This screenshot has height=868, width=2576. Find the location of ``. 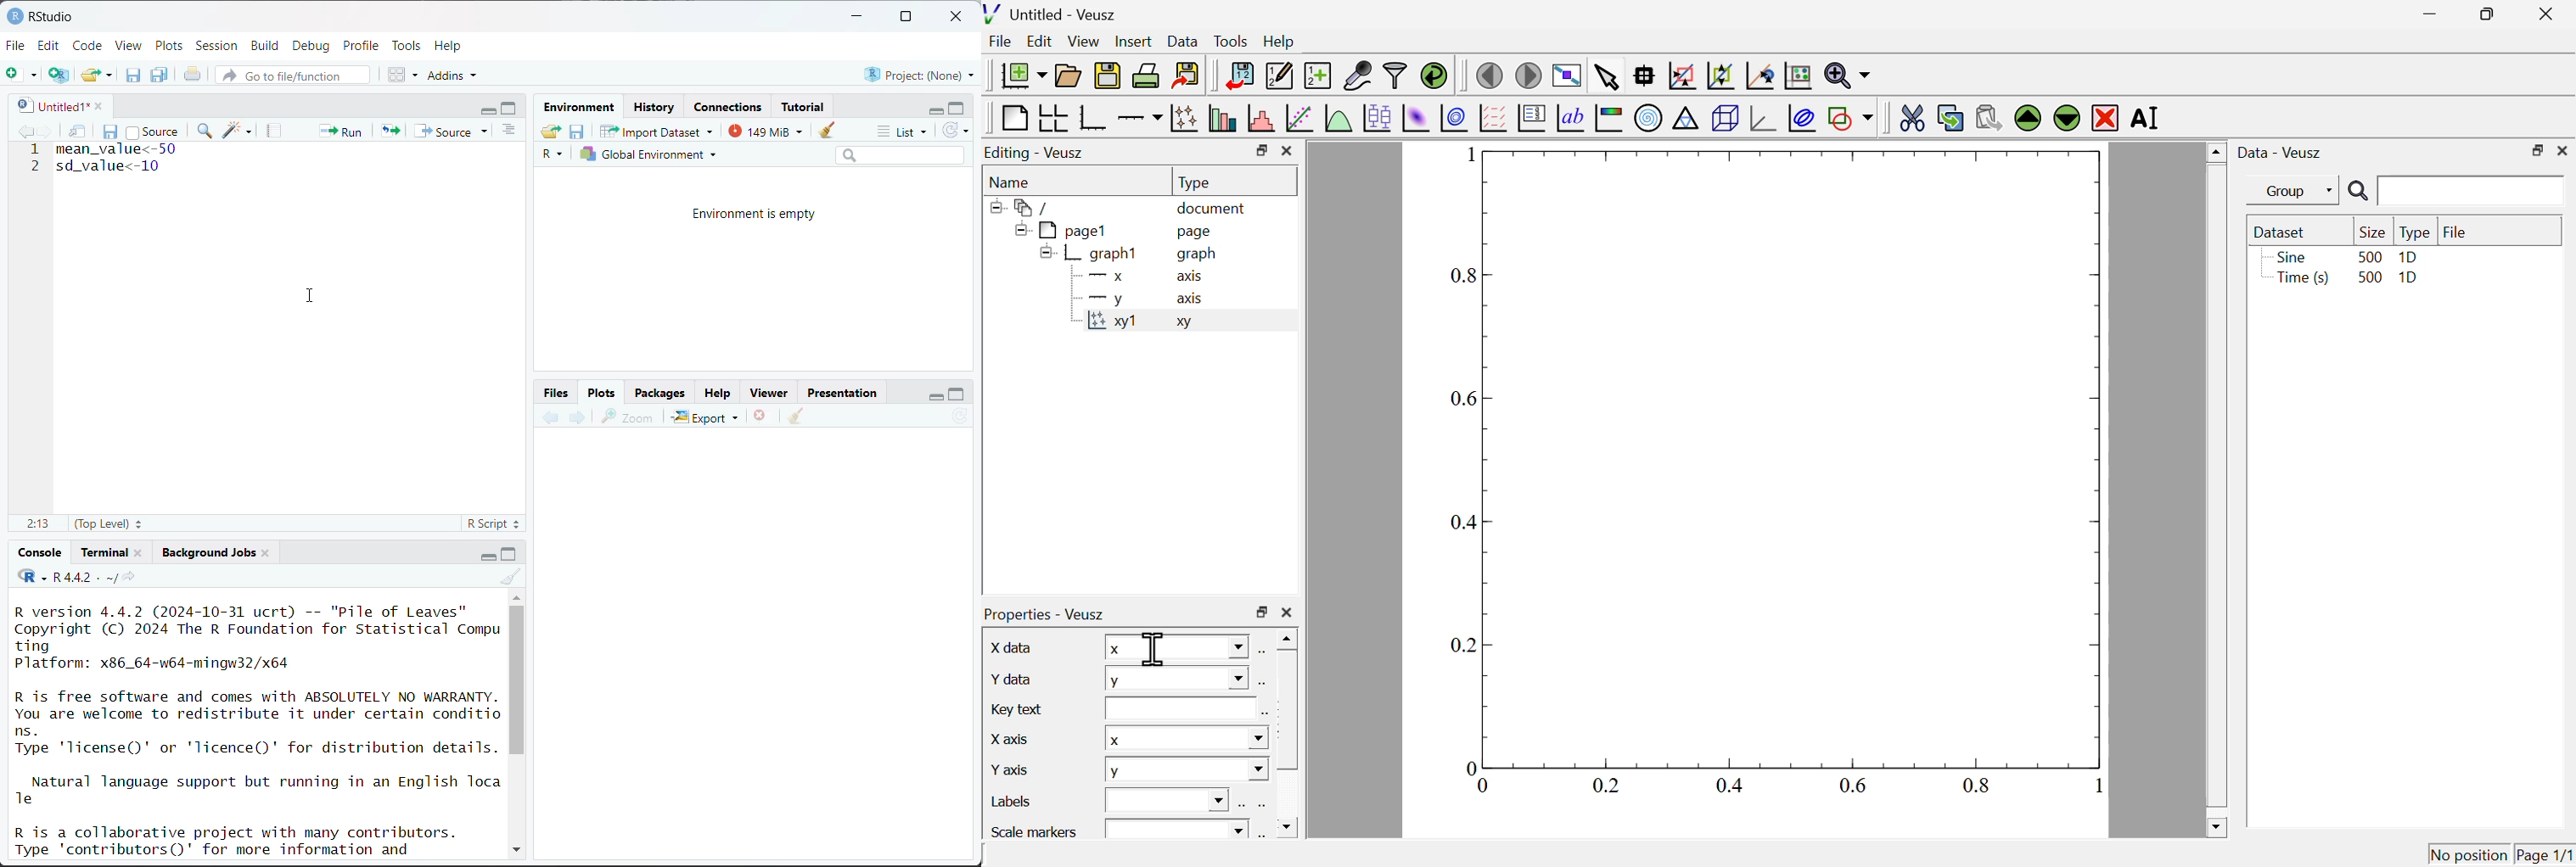

 is located at coordinates (558, 392).